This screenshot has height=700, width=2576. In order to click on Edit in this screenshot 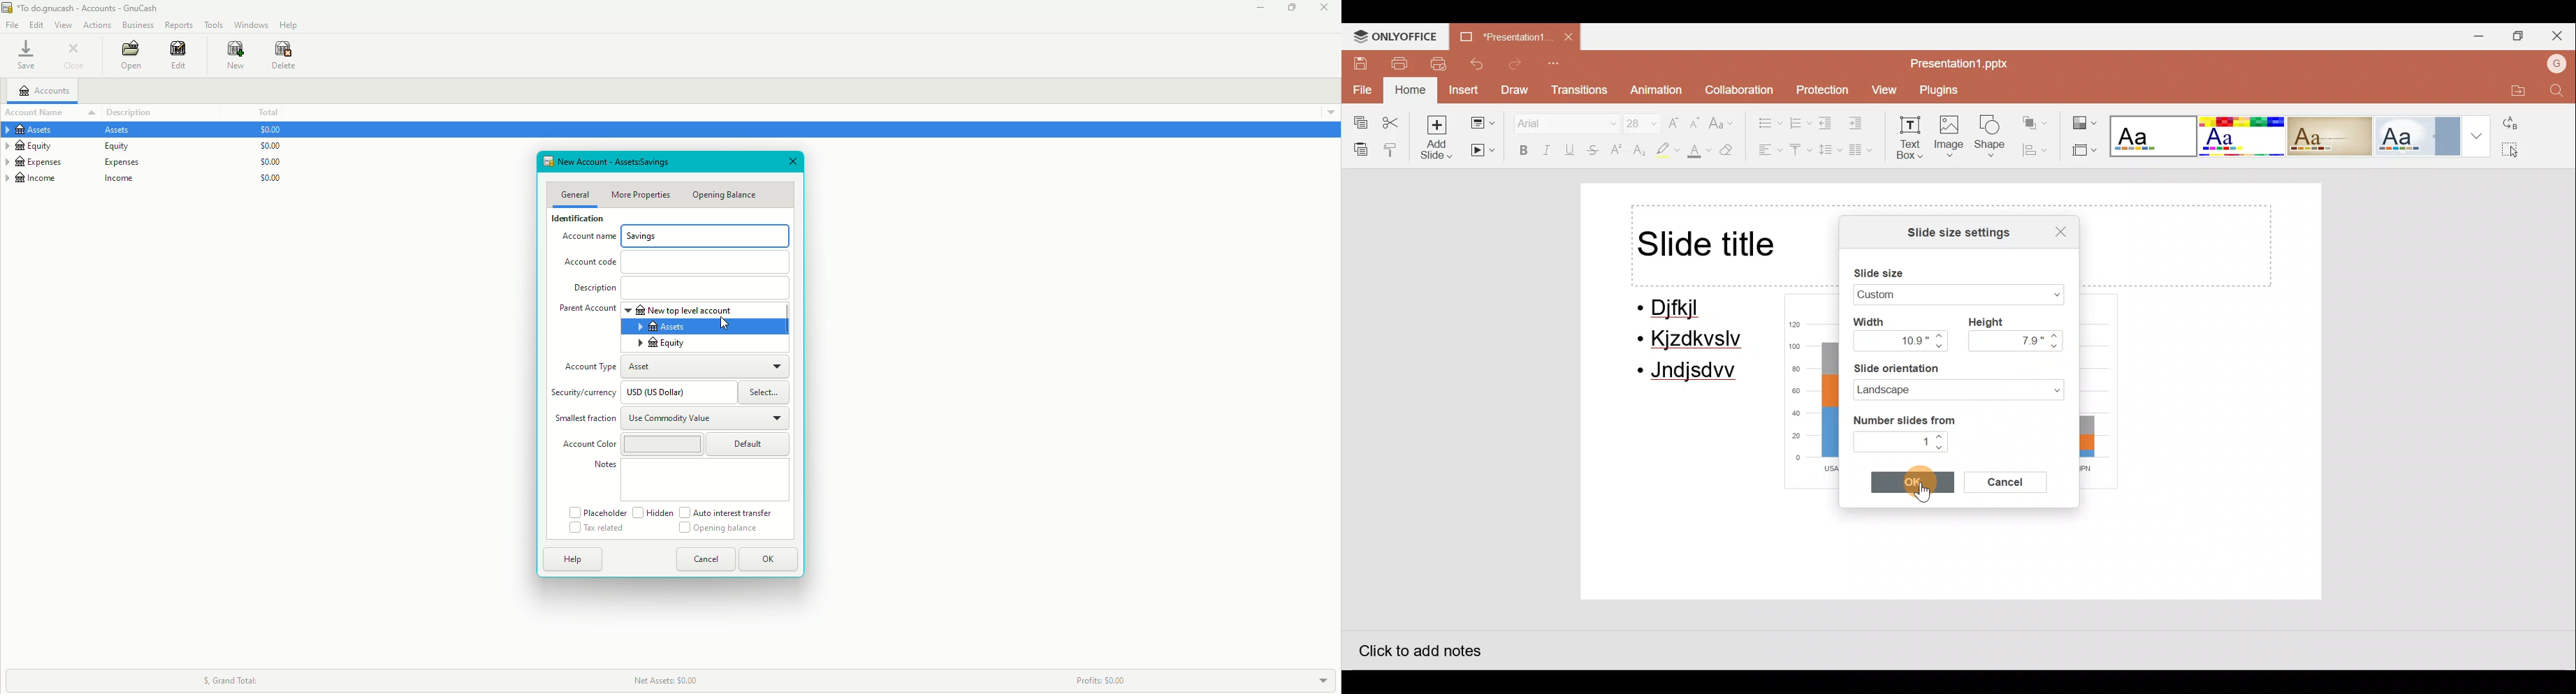, I will do `click(175, 56)`.